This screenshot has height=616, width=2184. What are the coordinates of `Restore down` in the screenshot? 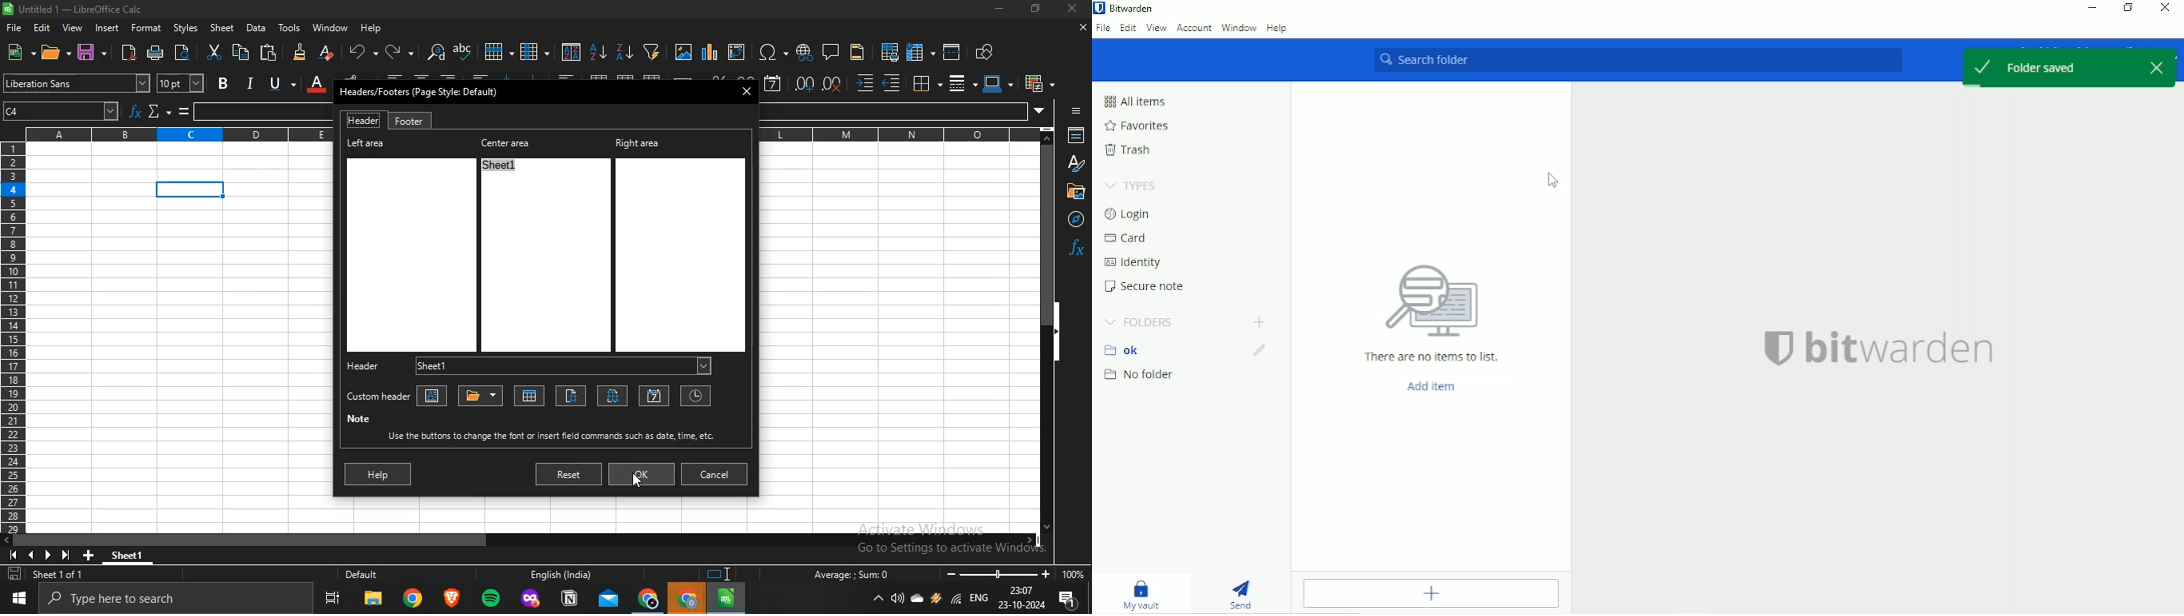 It's located at (2127, 9).